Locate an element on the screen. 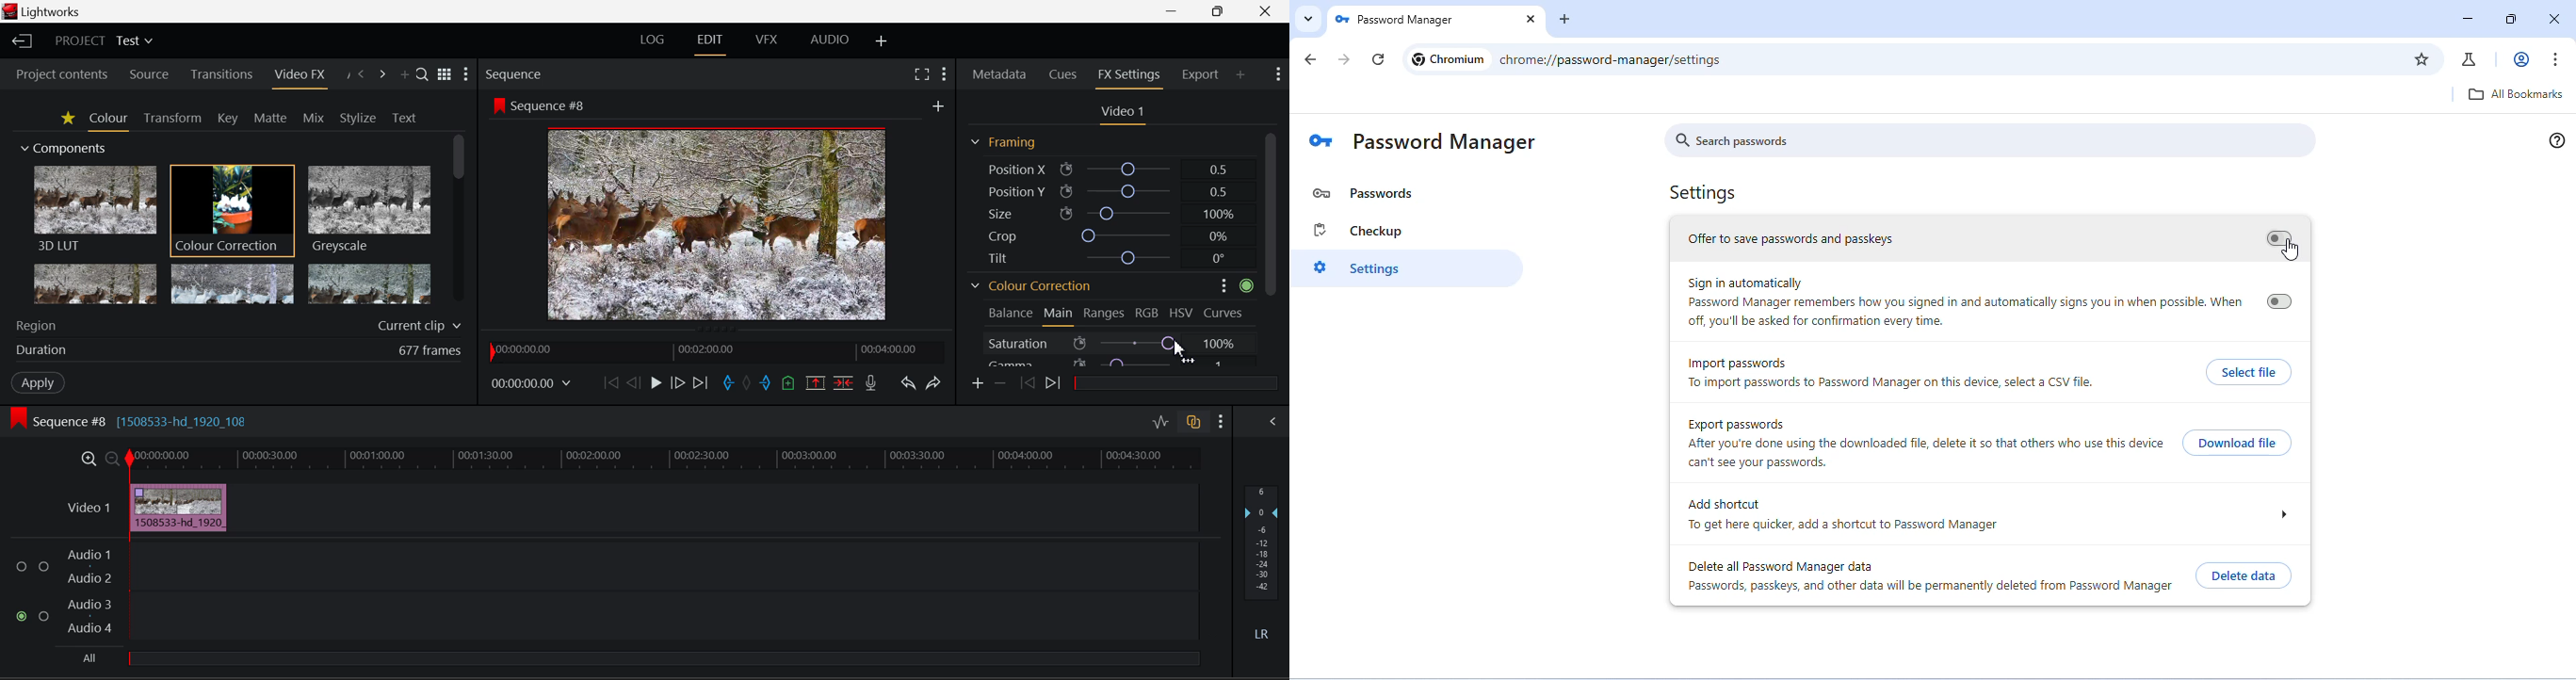 Image resolution: width=2576 pixels, height=700 pixels. cursor movement is located at coordinates (2290, 251).